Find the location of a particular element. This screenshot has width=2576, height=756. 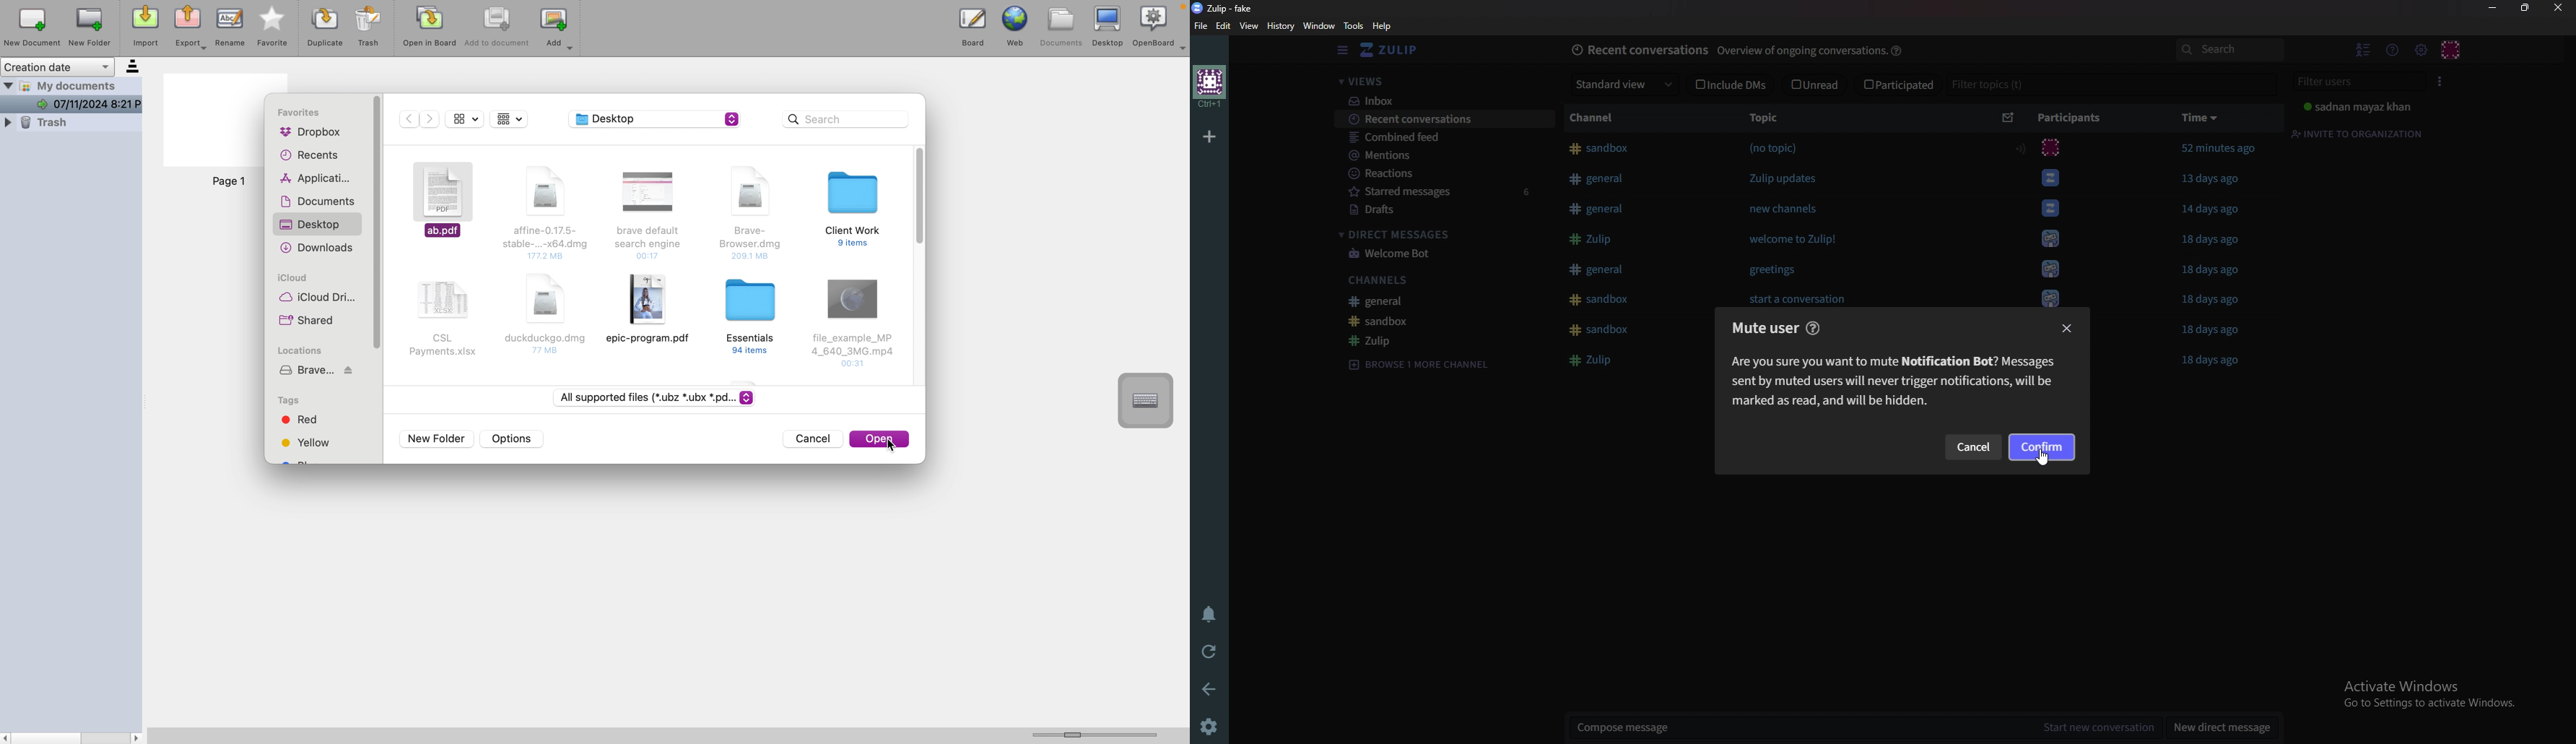

navigation buttons is located at coordinates (421, 120).